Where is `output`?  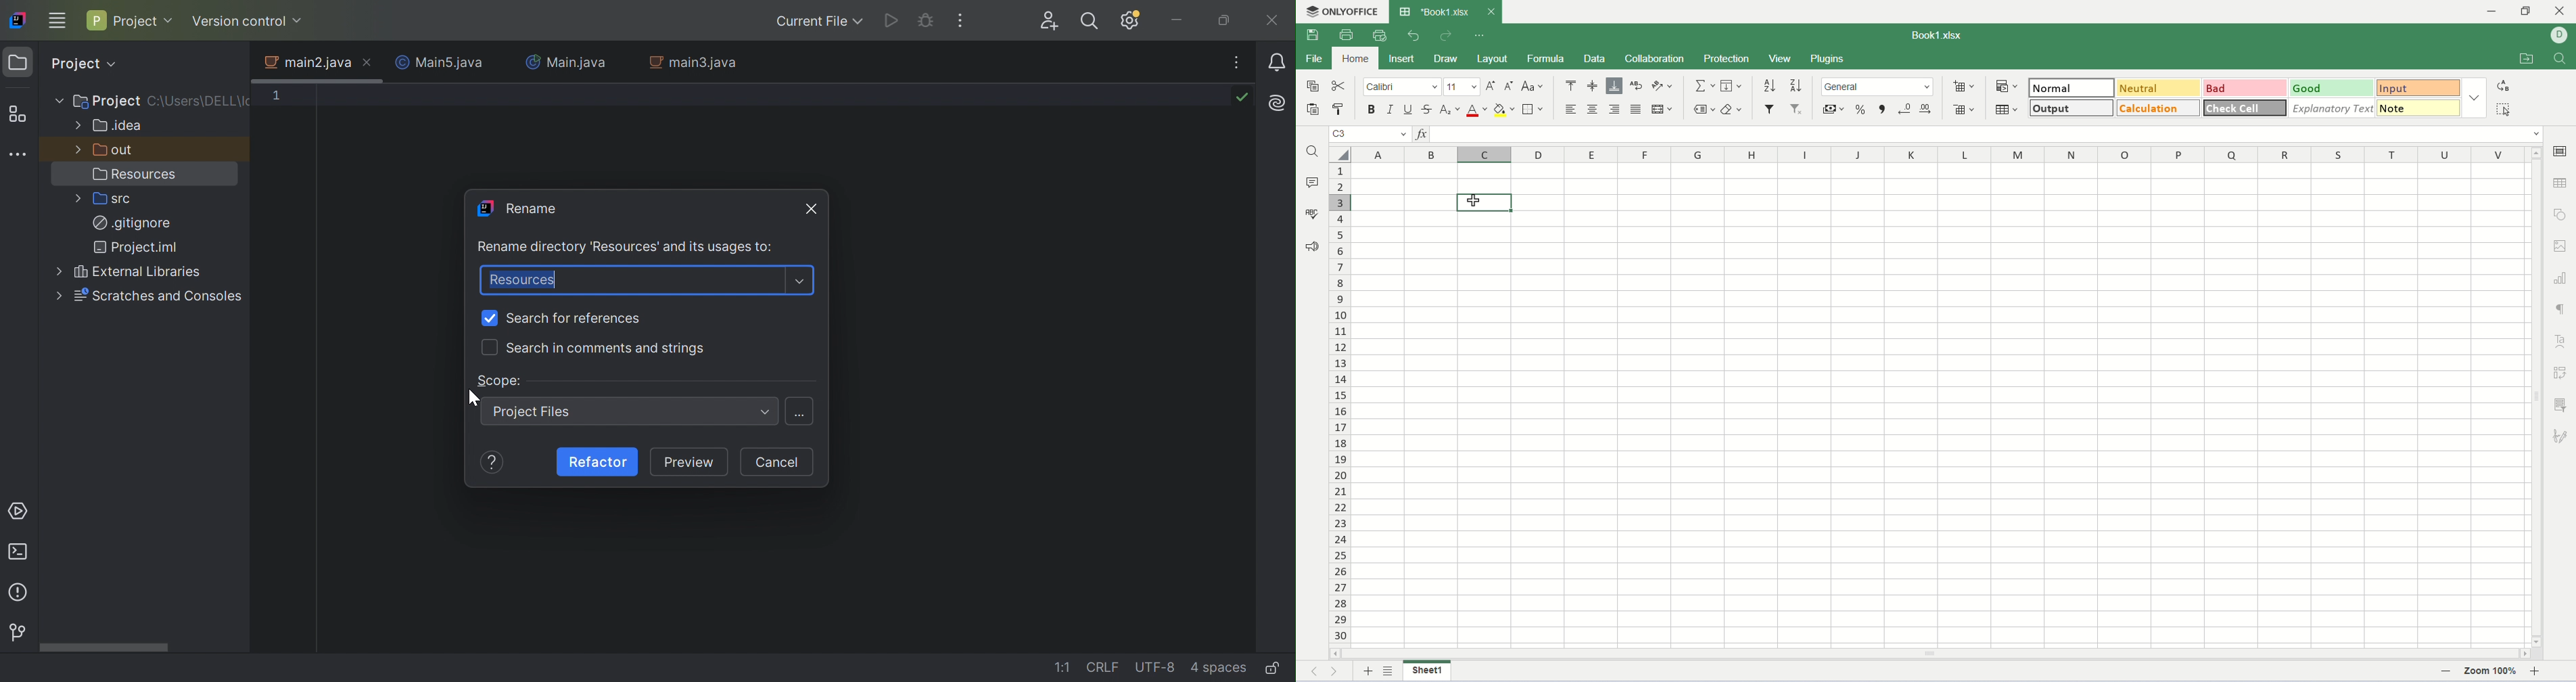 output is located at coordinates (2074, 109).